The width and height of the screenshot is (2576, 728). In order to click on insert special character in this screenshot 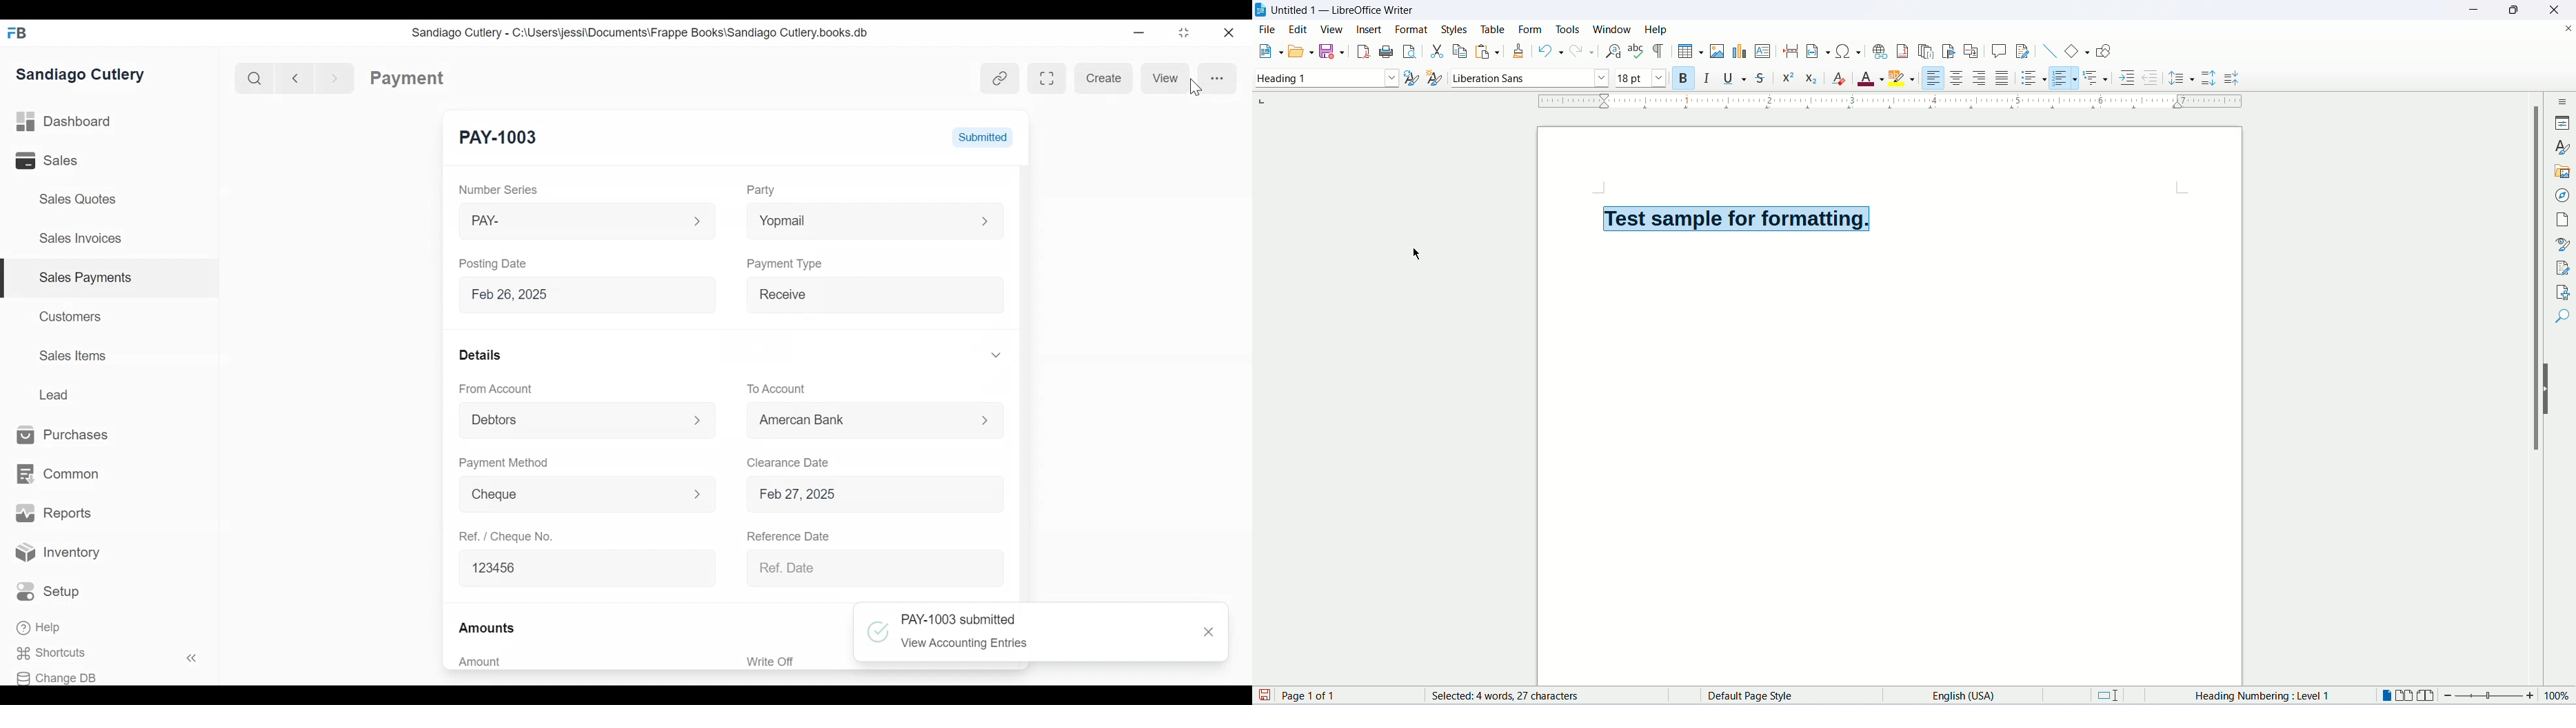, I will do `click(1846, 51)`.